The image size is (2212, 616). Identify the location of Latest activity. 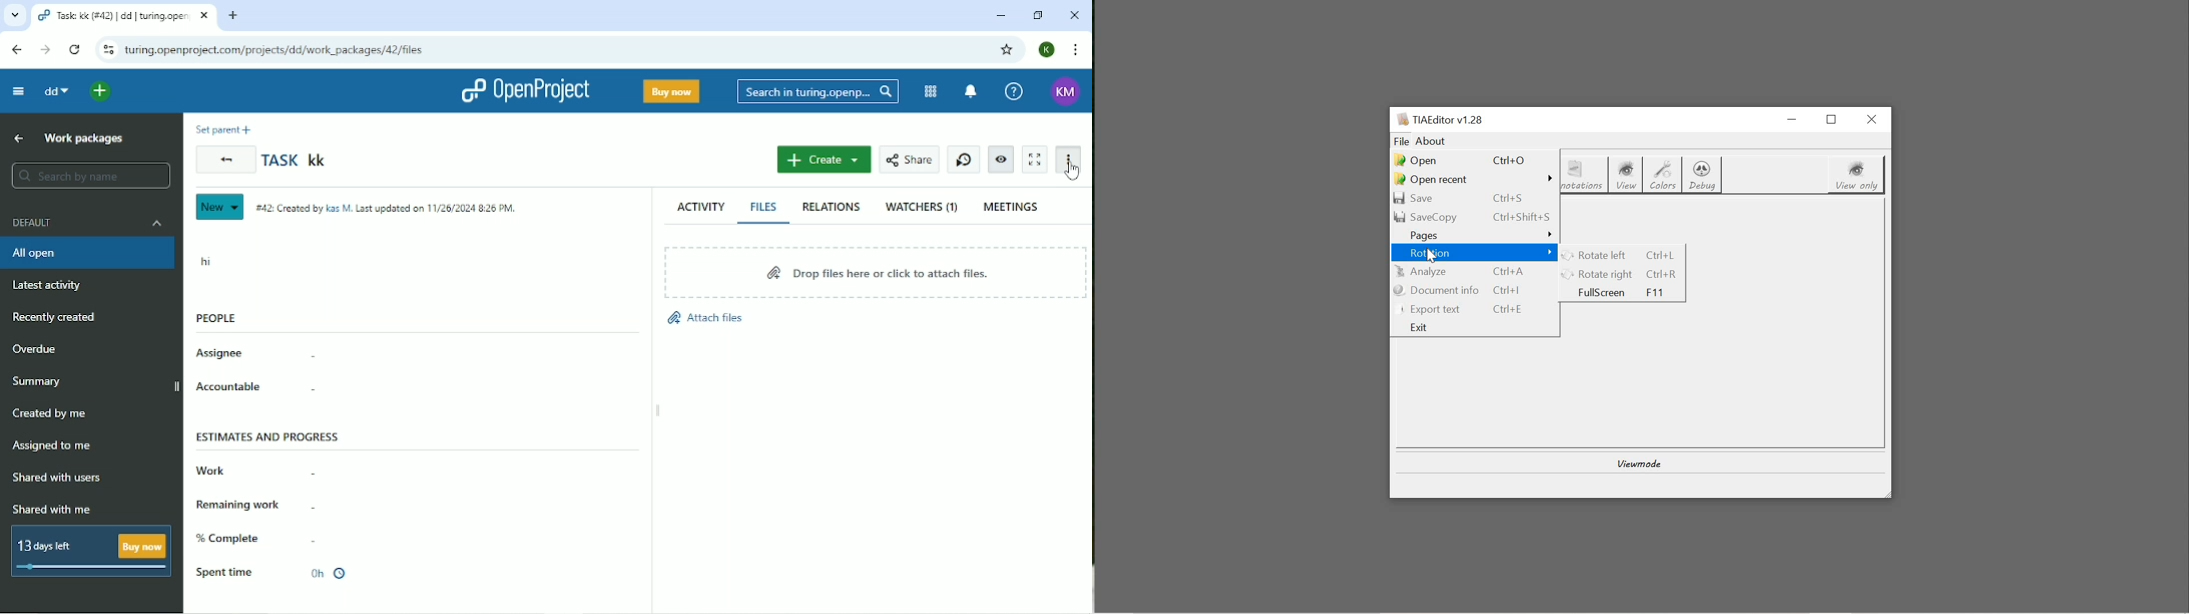
(46, 286).